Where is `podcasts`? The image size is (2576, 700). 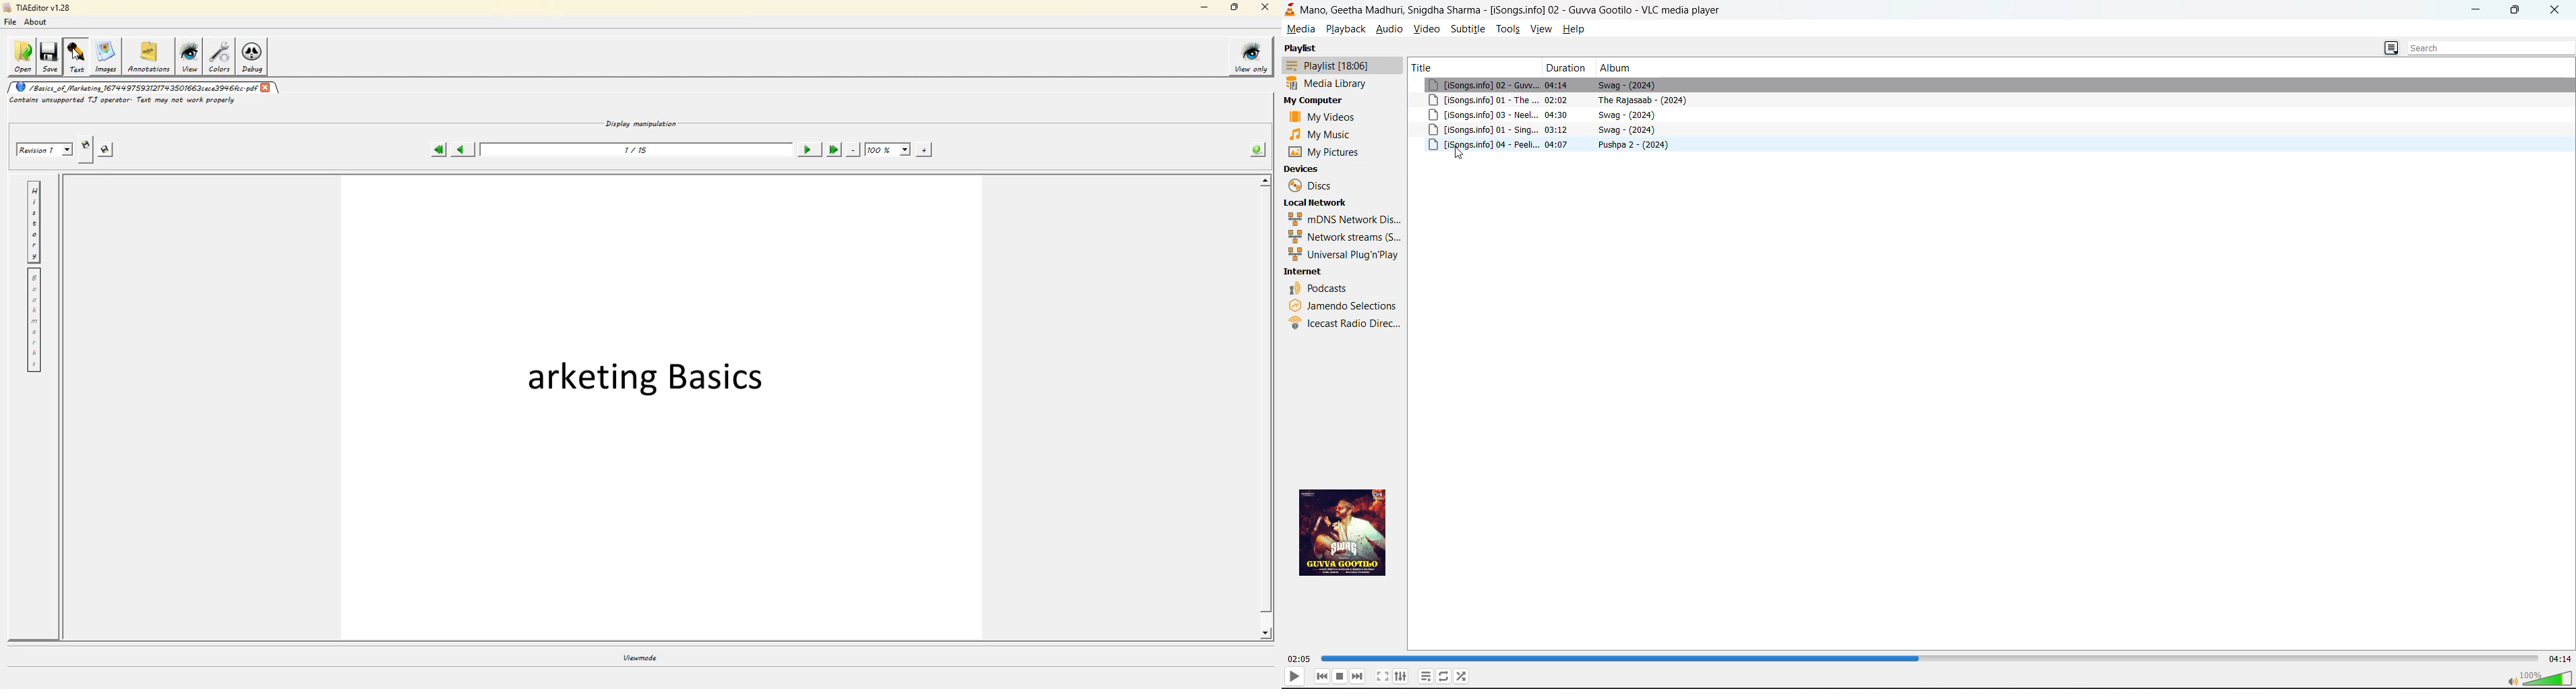 podcasts is located at coordinates (1321, 287).